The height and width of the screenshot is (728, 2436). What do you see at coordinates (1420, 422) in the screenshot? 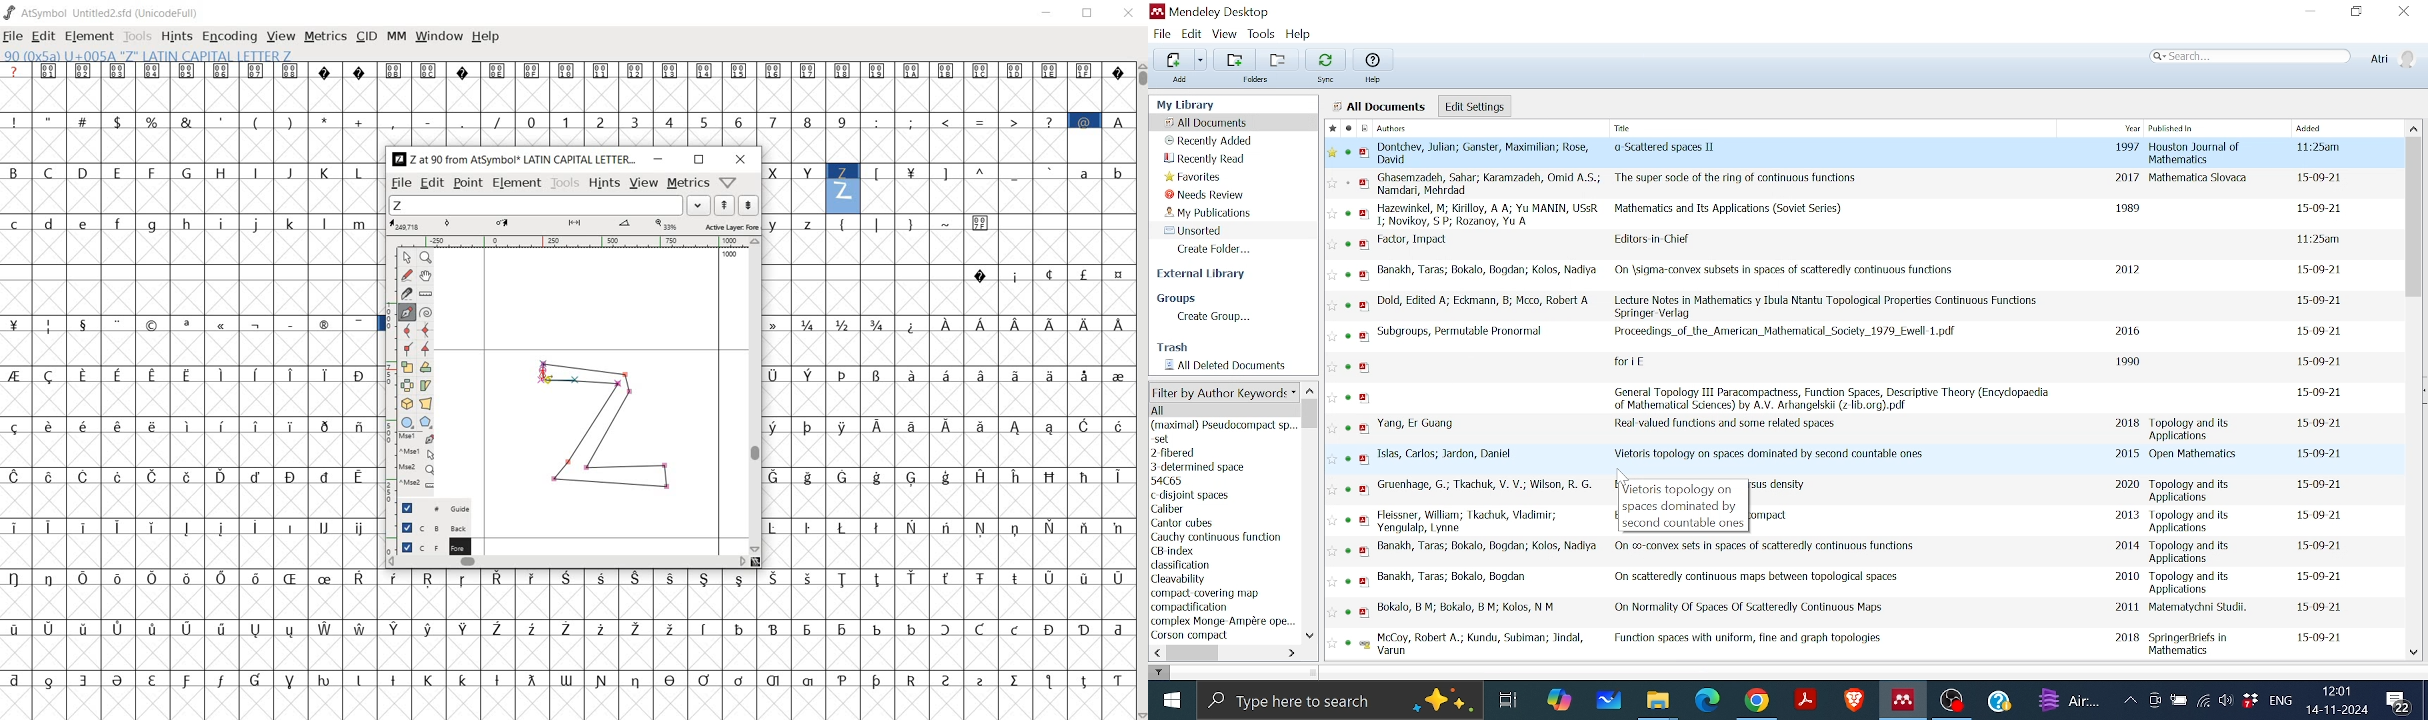
I see `Author` at bounding box center [1420, 422].